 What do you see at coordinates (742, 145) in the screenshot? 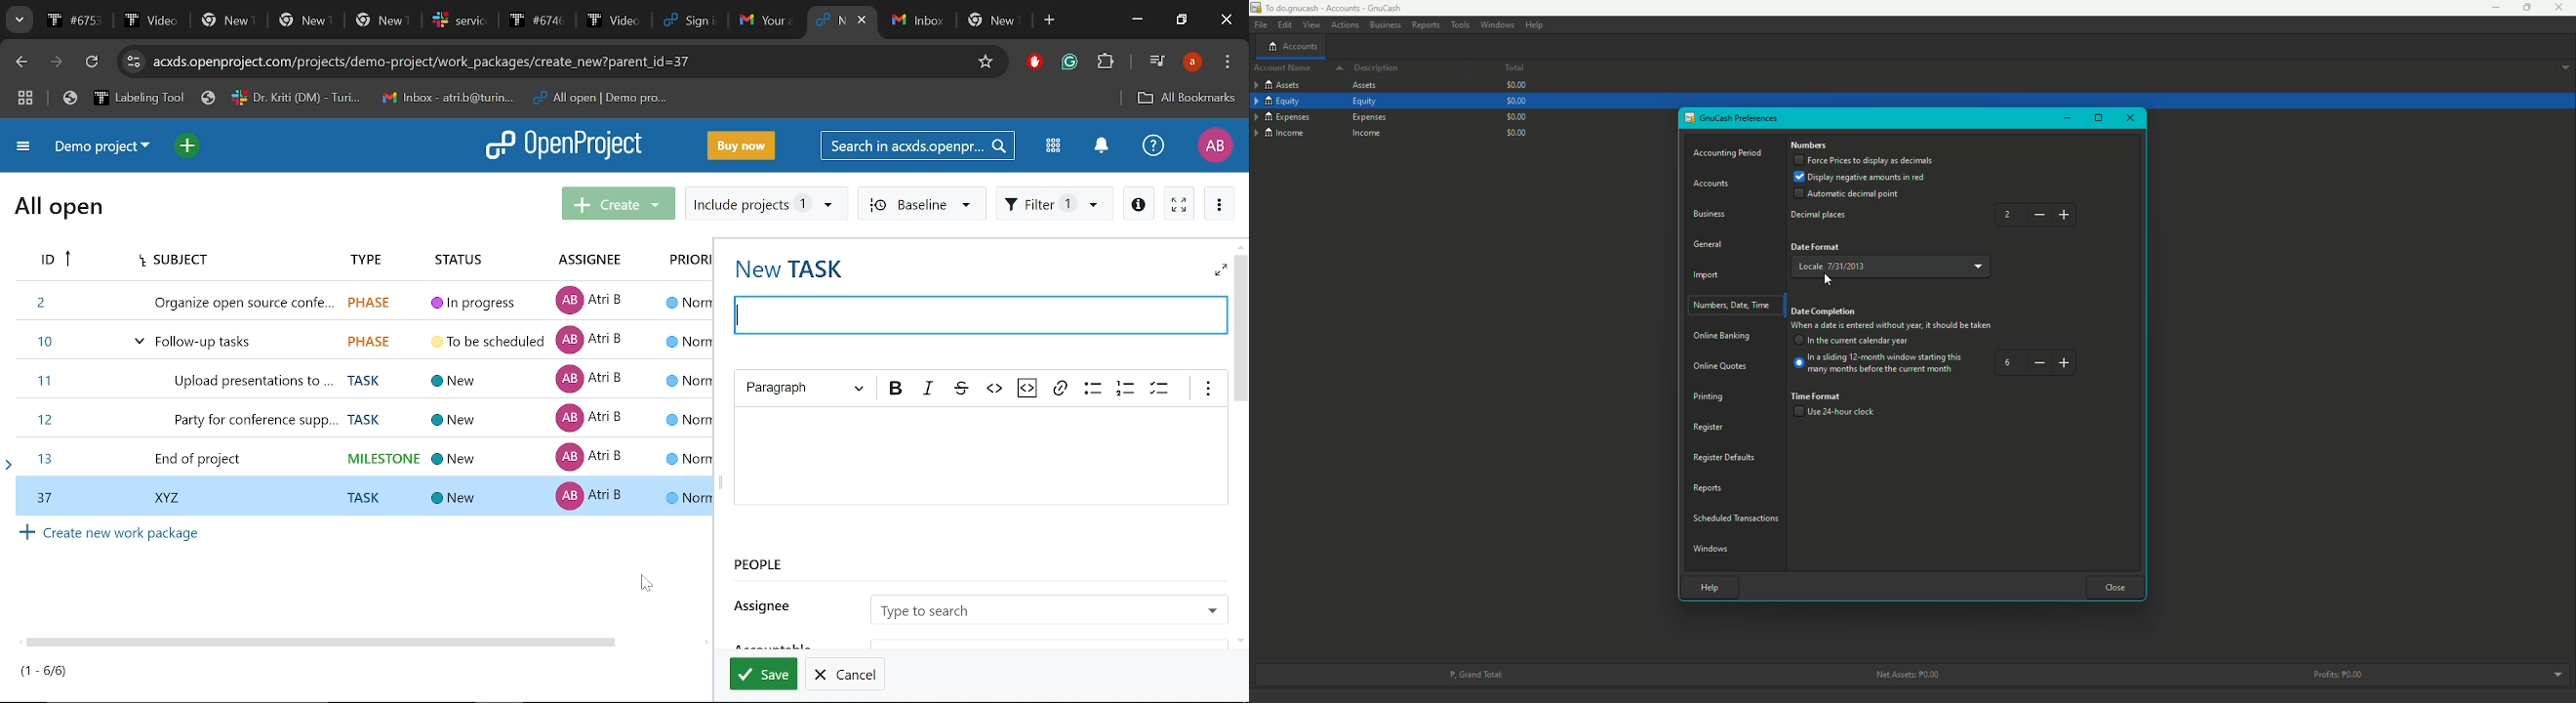
I see `Buy now` at bounding box center [742, 145].